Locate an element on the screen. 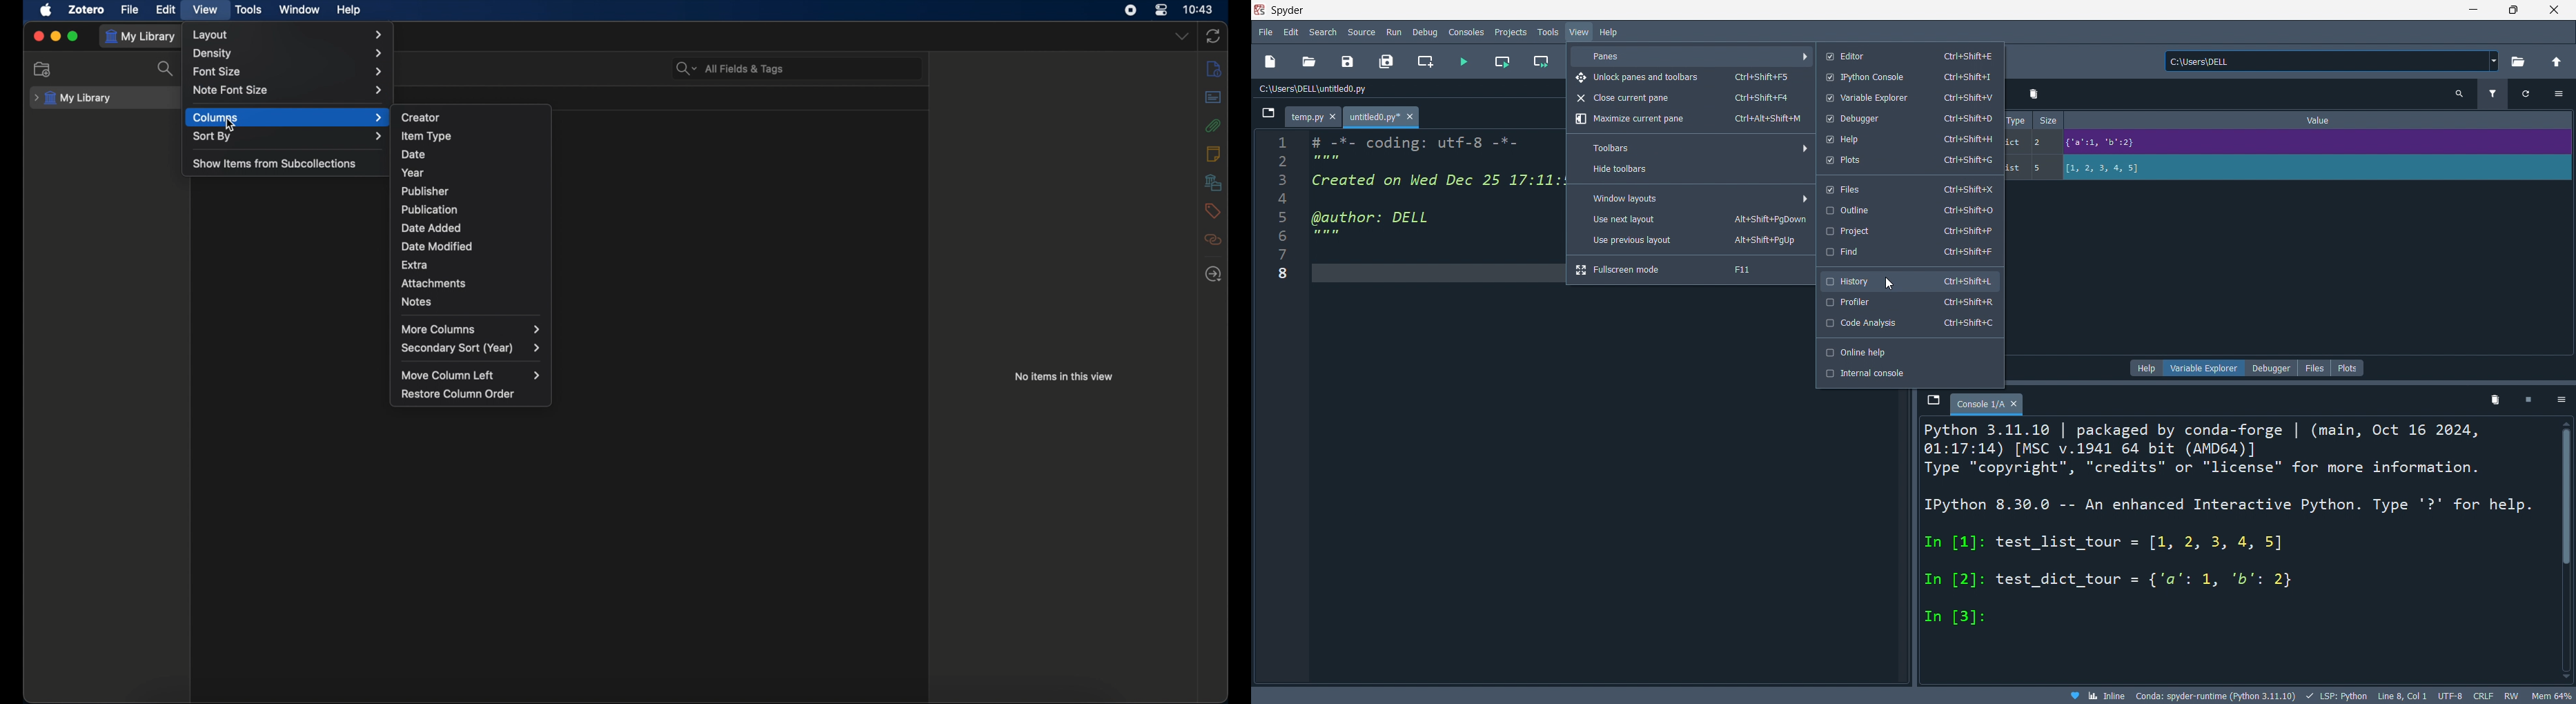 The height and width of the screenshot is (728, 2576). dict is located at coordinates (2016, 144).